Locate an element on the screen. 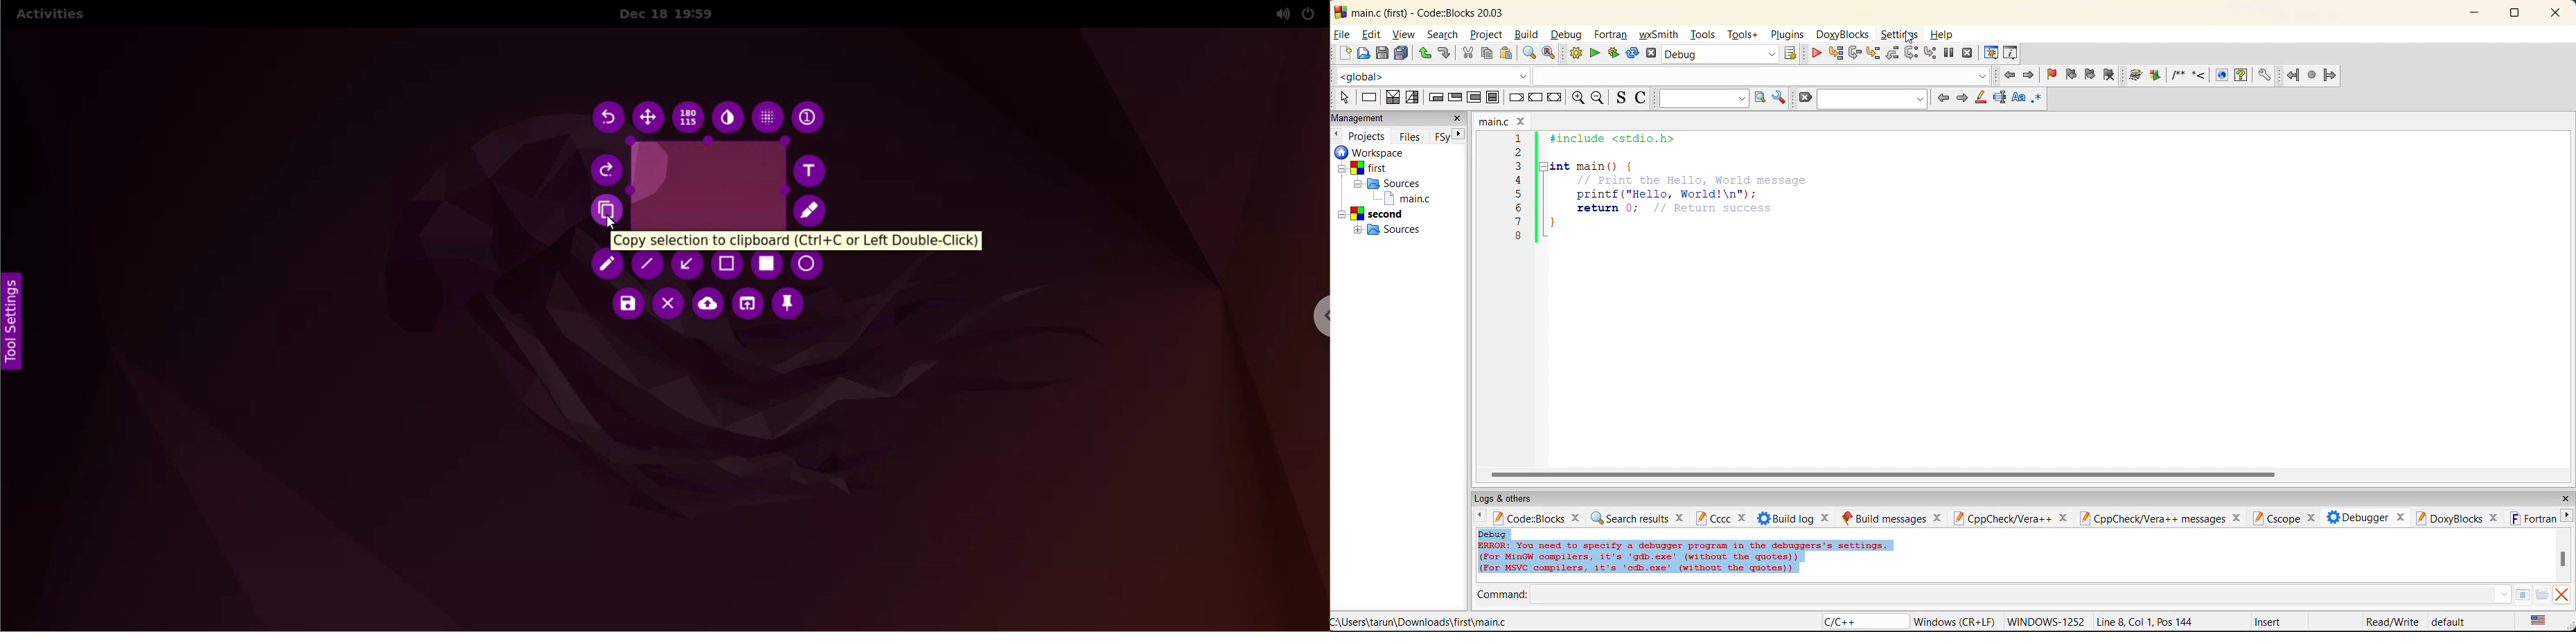 This screenshot has height=644, width=2576. Read/Write is located at coordinates (2391, 621).